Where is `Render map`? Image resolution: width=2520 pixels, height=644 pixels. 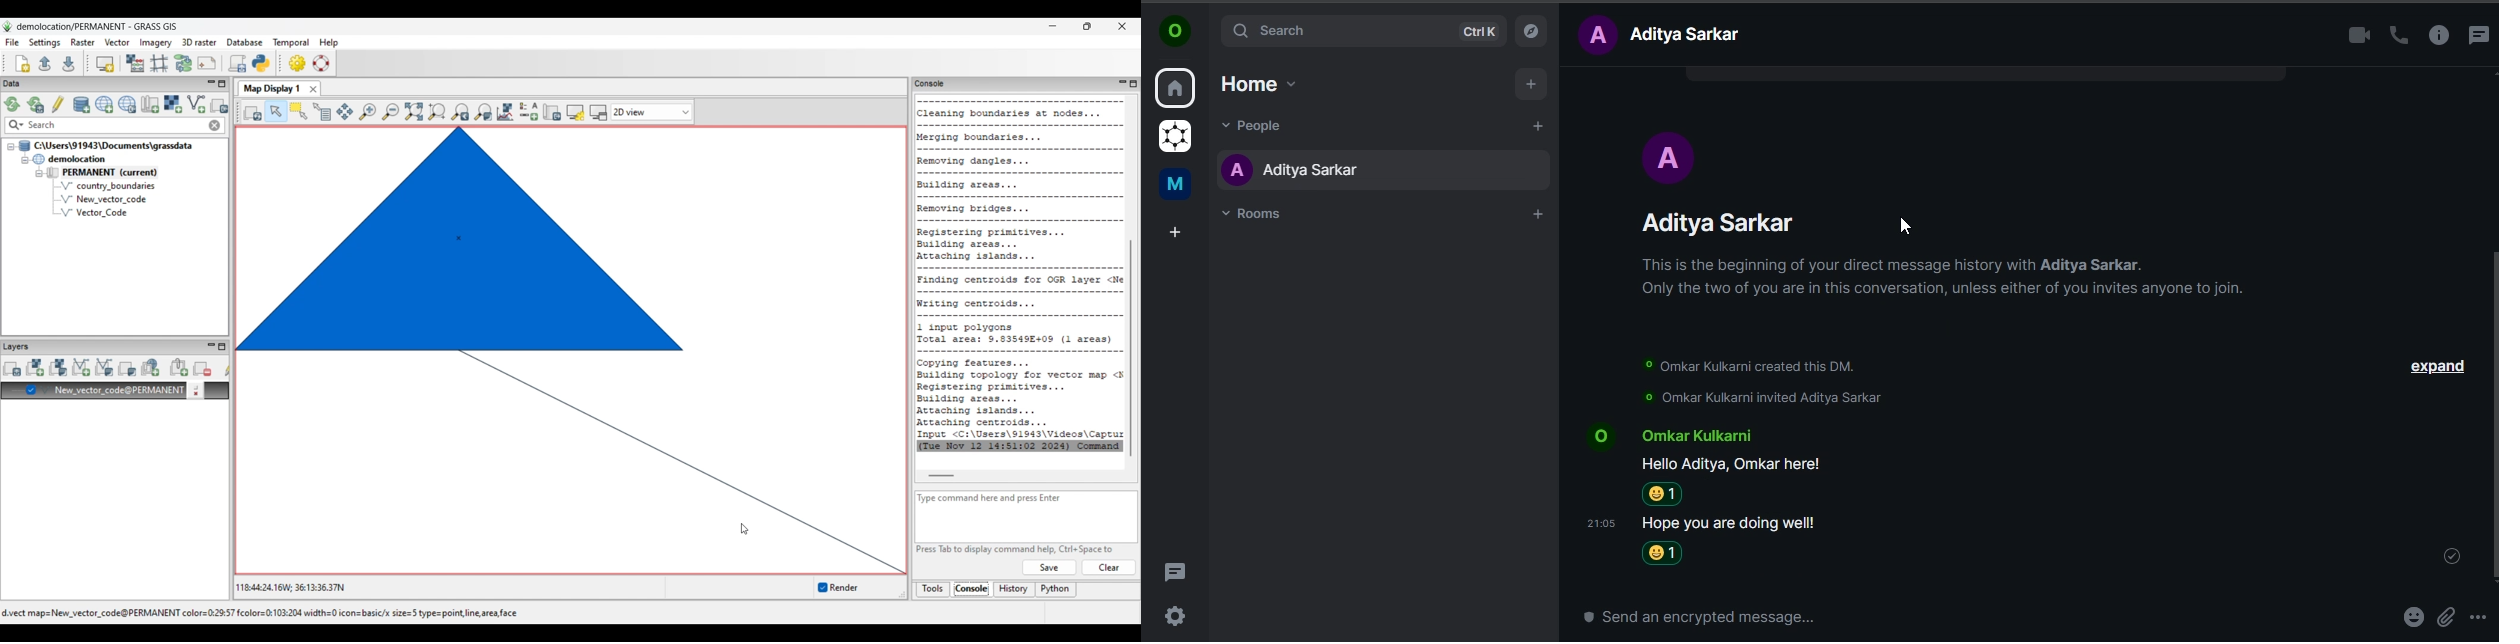
Render map is located at coordinates (253, 112).